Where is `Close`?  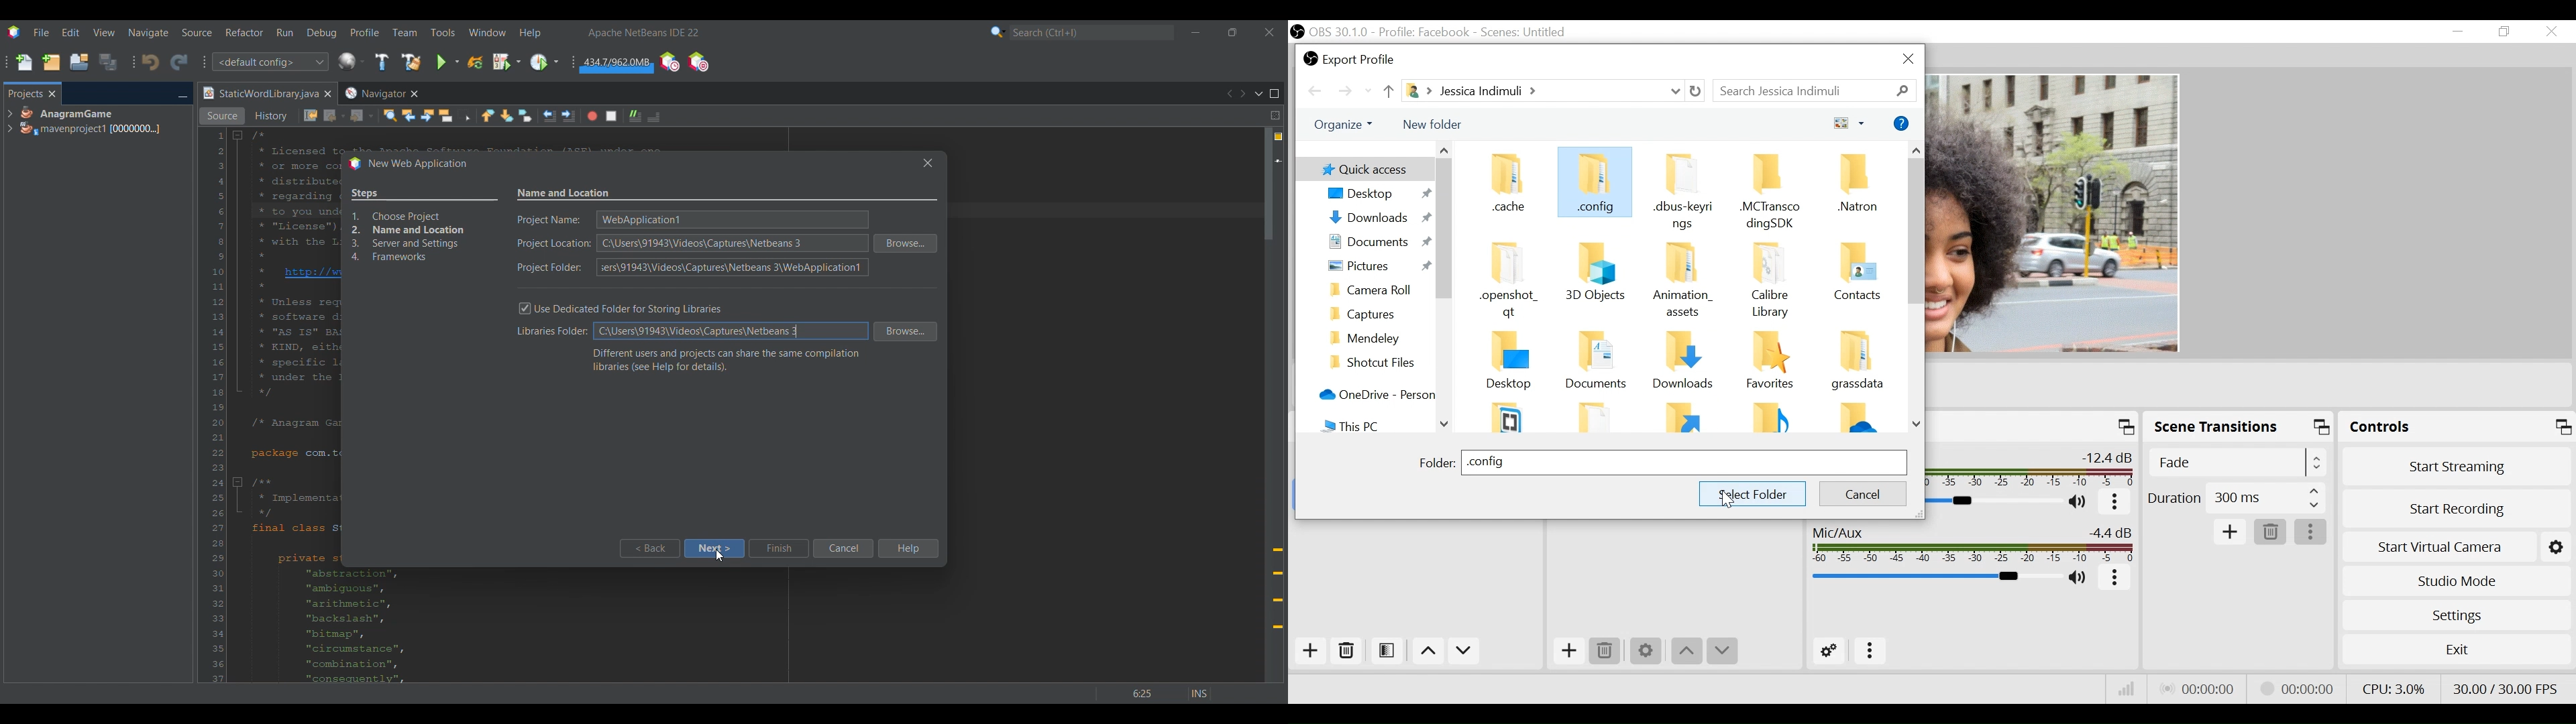
Close is located at coordinates (2551, 31).